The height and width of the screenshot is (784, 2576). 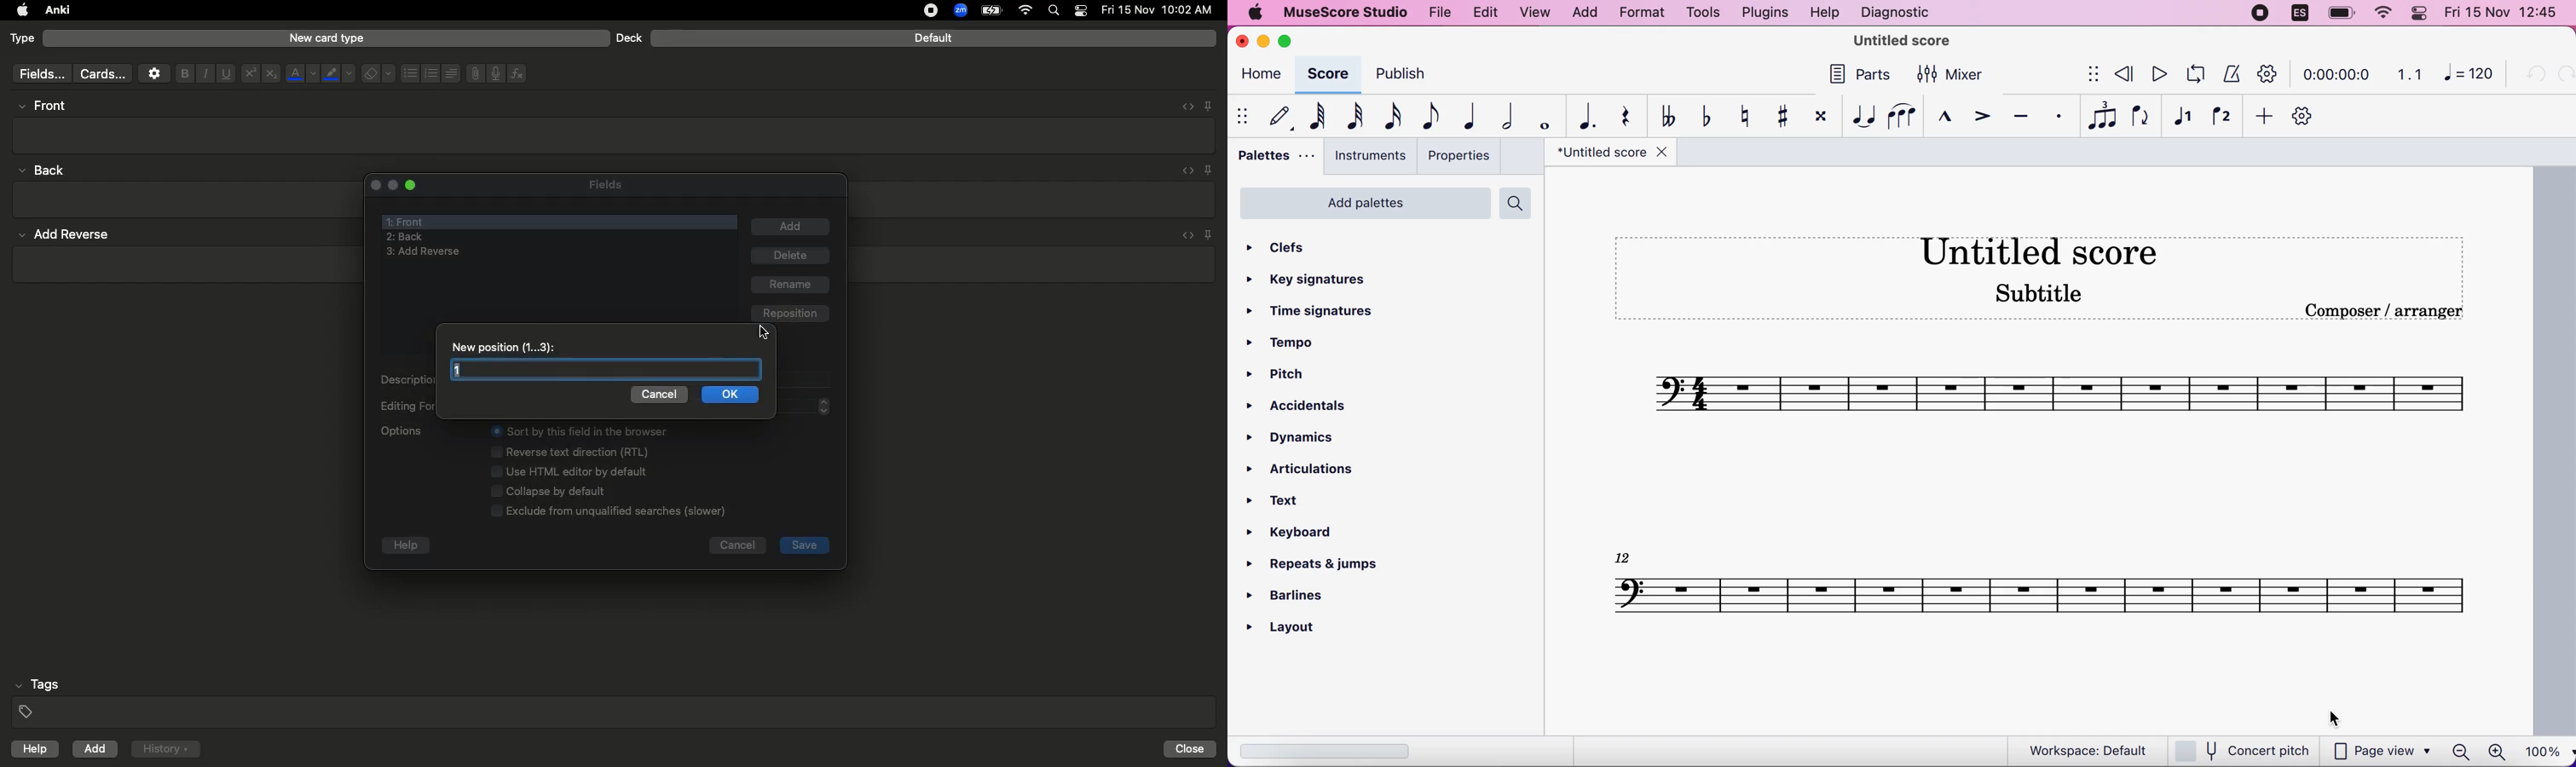 What do you see at coordinates (933, 38) in the screenshot?
I see `Default` at bounding box center [933, 38].